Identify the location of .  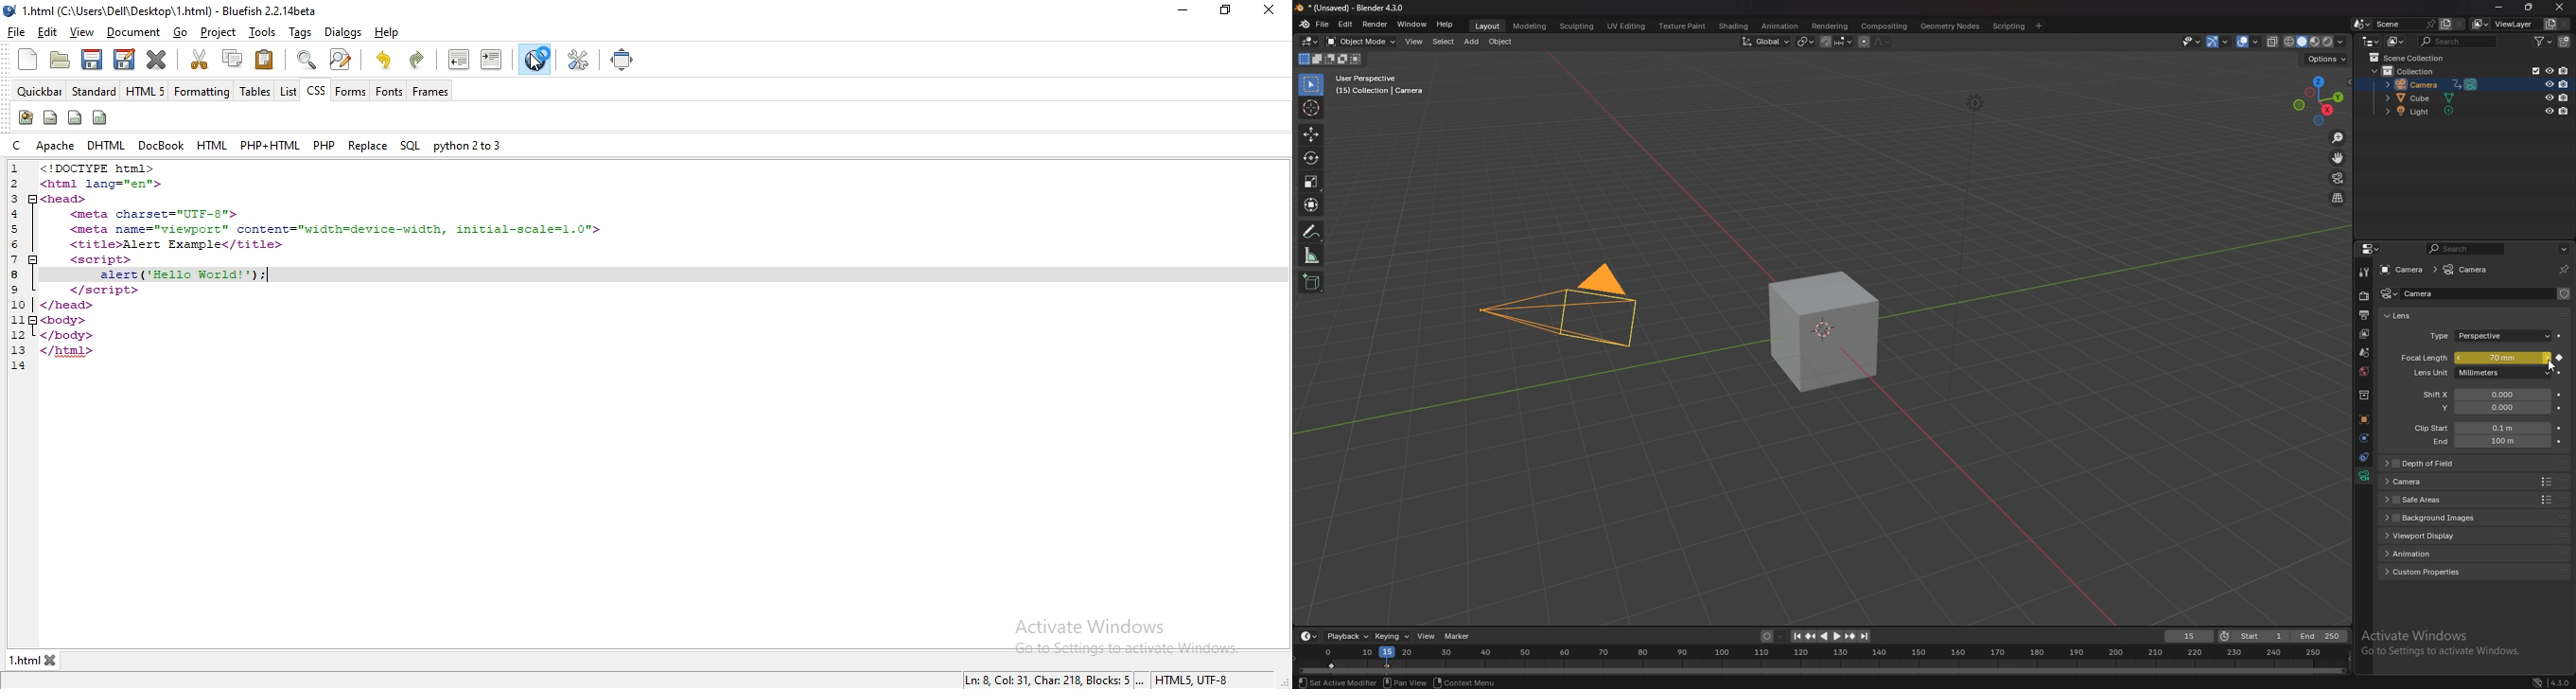
(1477, 682).